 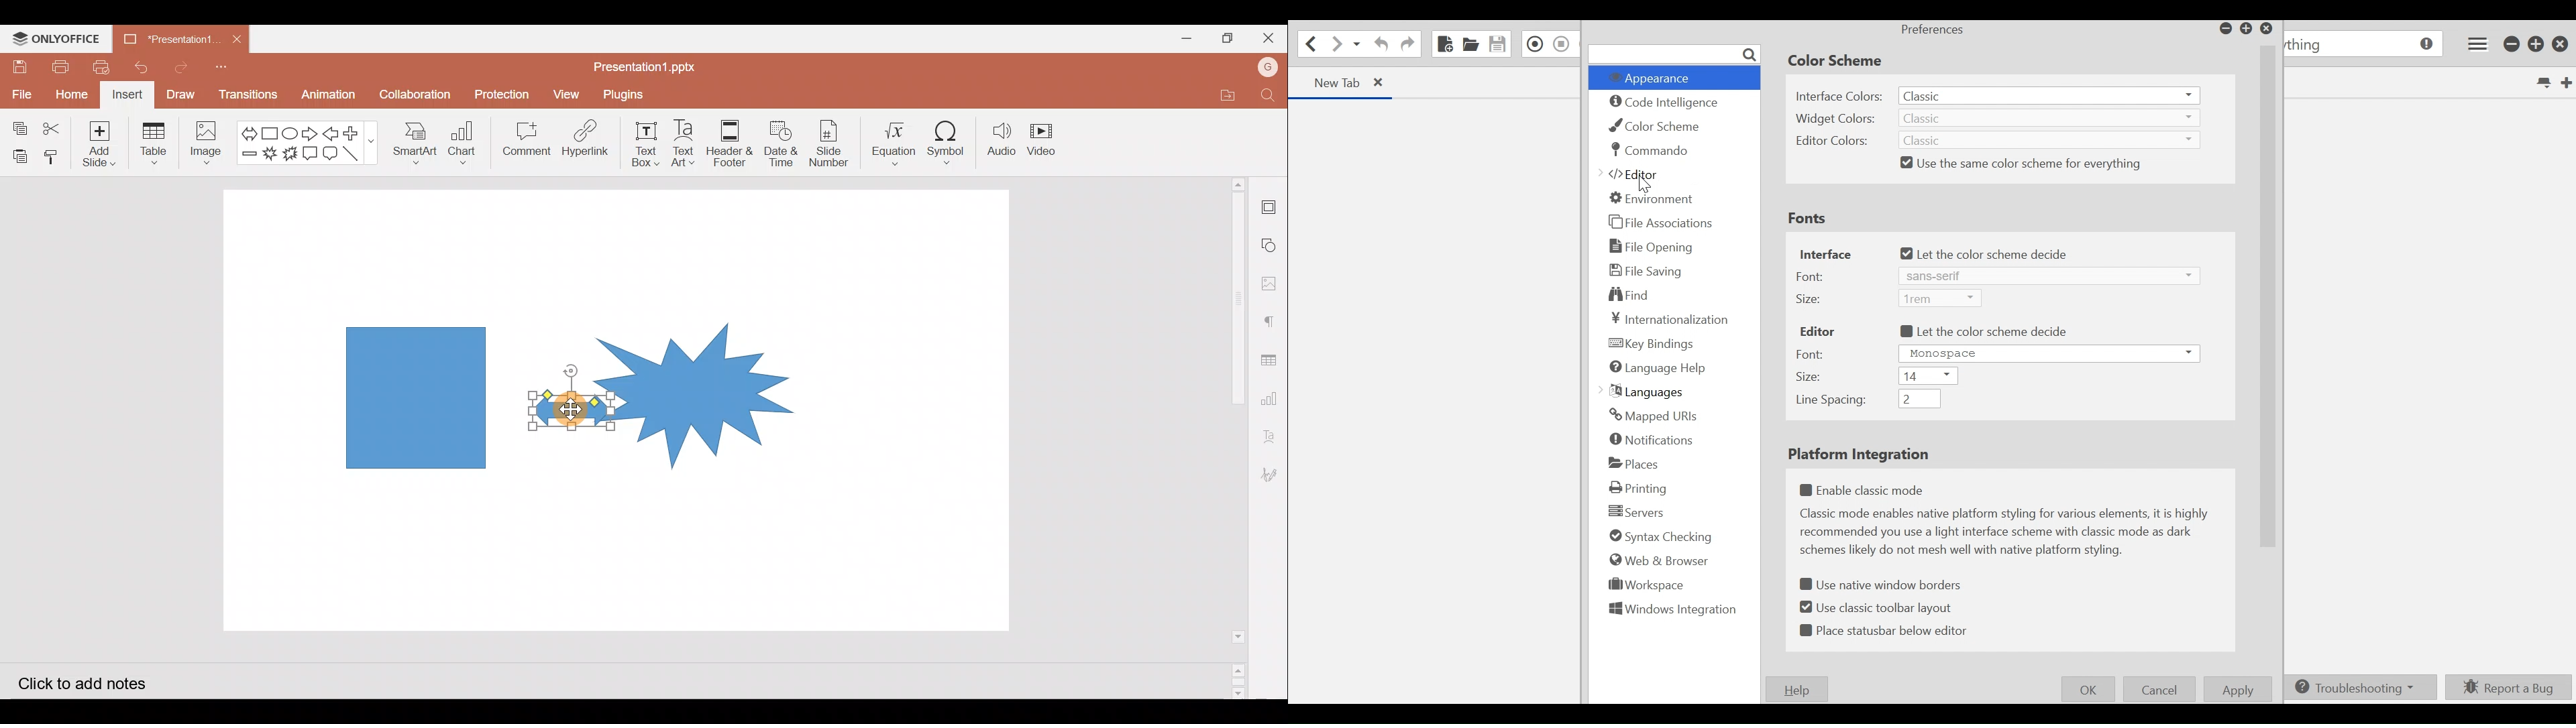 What do you see at coordinates (71, 96) in the screenshot?
I see `Home` at bounding box center [71, 96].